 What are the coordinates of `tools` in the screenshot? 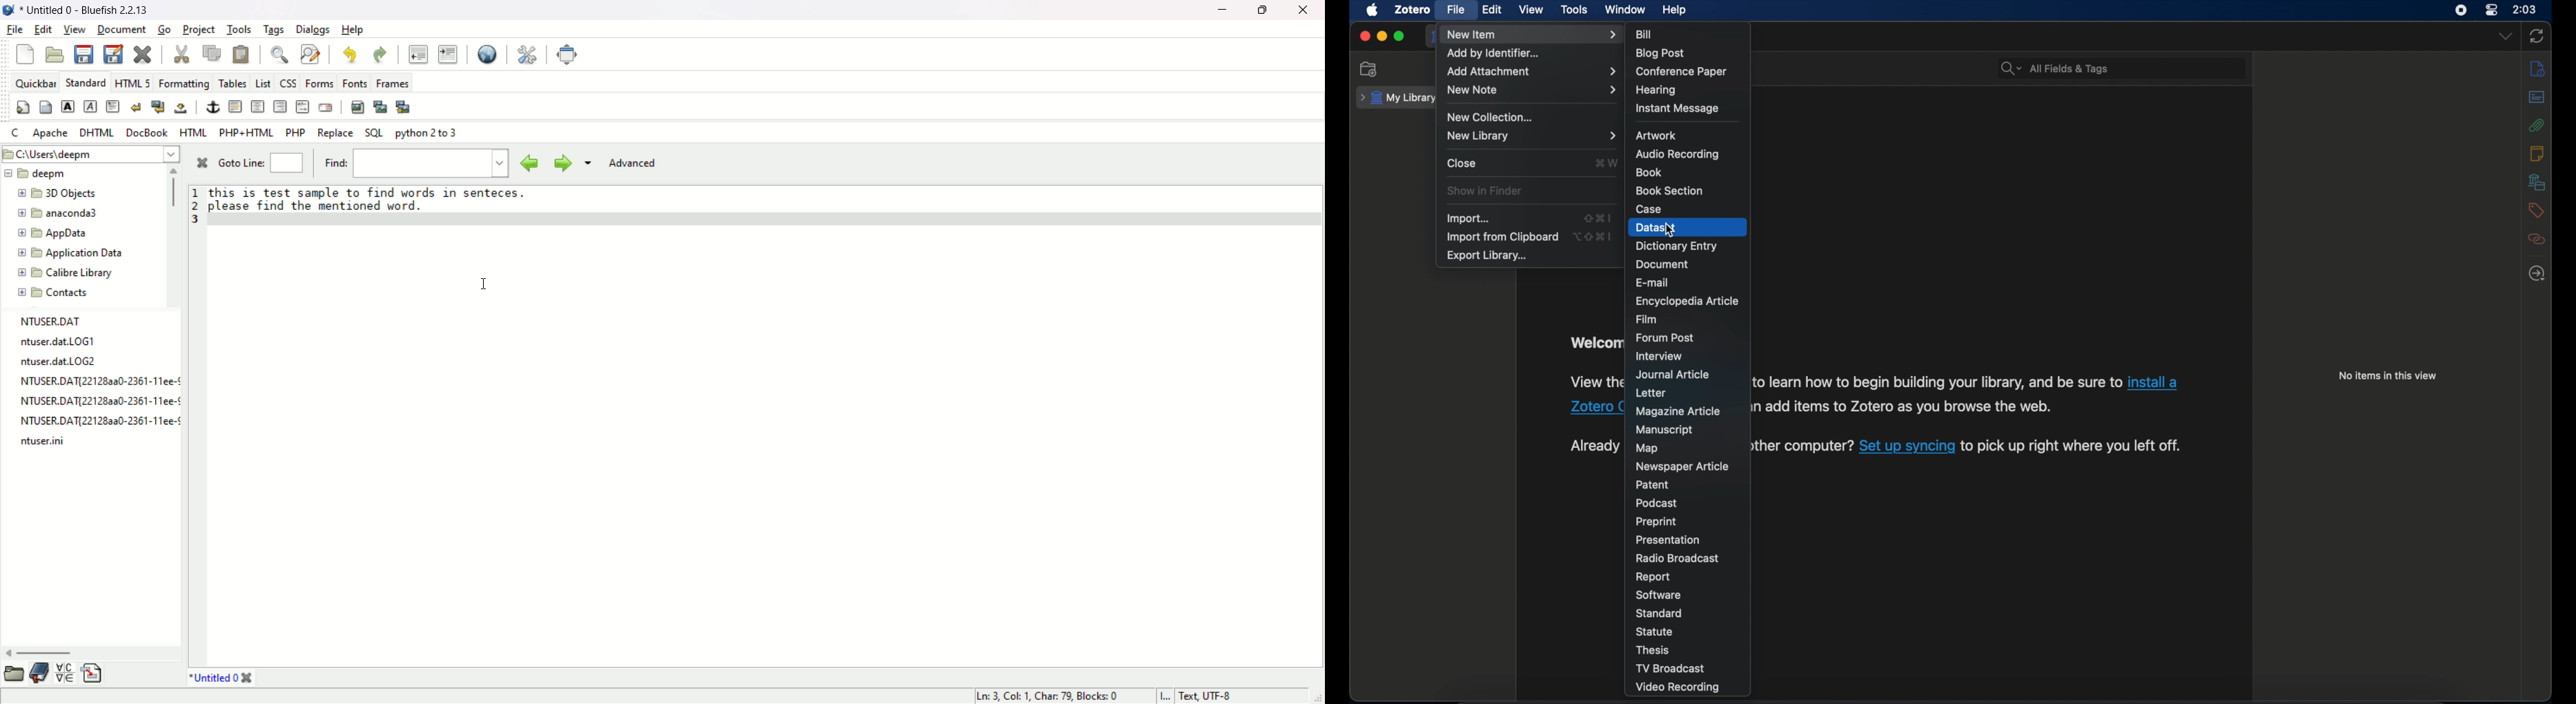 It's located at (1575, 10).